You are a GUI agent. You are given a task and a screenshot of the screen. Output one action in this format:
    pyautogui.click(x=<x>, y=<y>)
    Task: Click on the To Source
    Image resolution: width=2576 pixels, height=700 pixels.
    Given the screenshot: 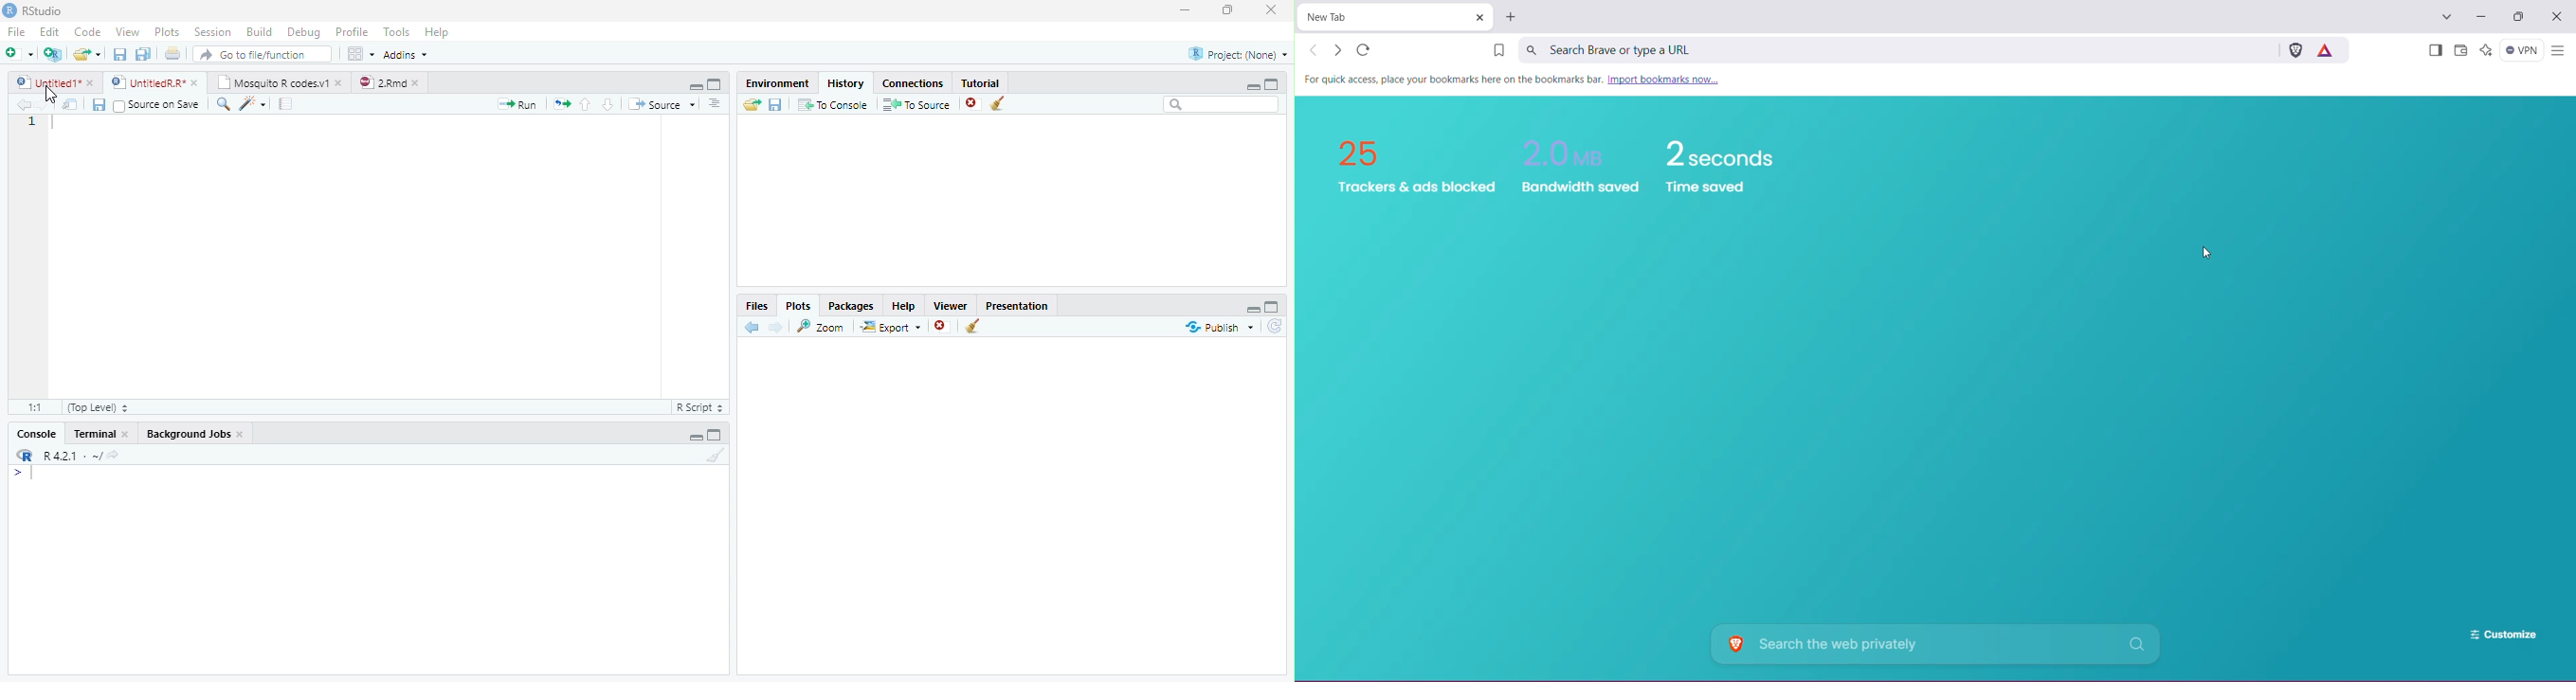 What is the action you would take?
    pyautogui.click(x=916, y=104)
    